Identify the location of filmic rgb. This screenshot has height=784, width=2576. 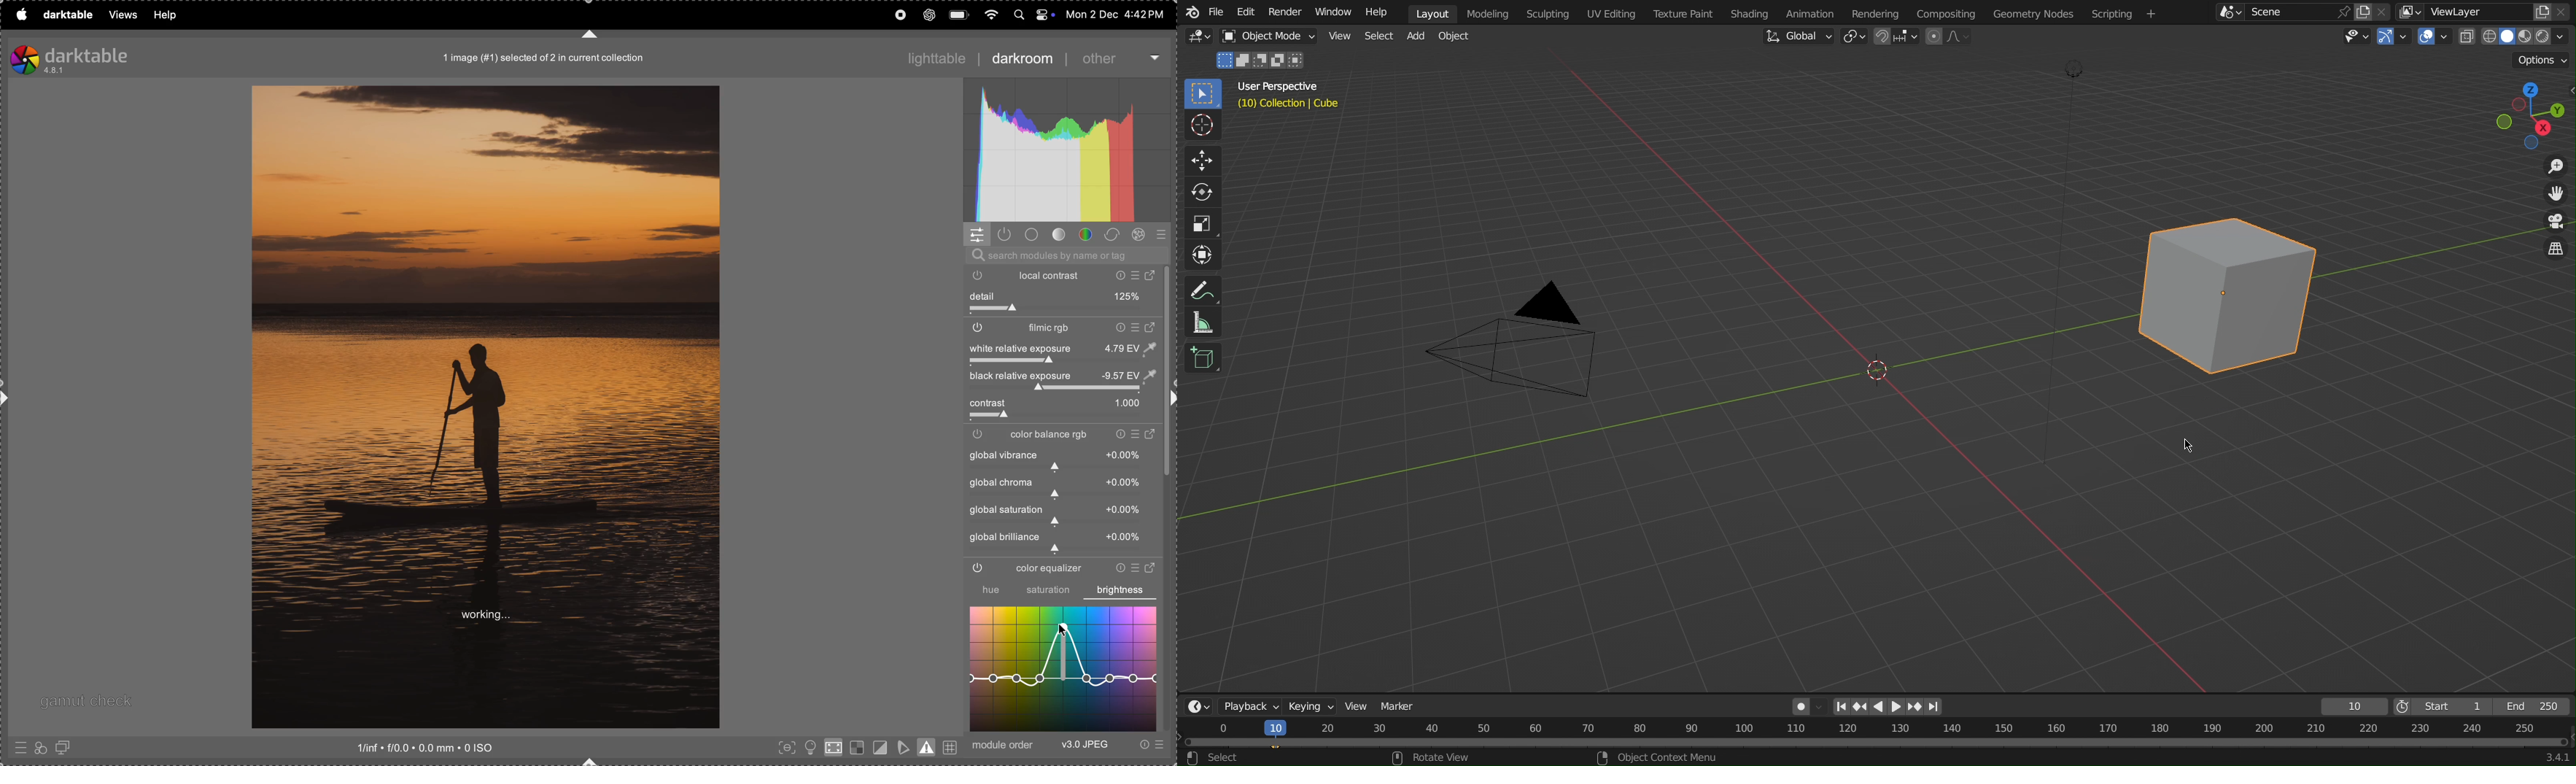
(1062, 329).